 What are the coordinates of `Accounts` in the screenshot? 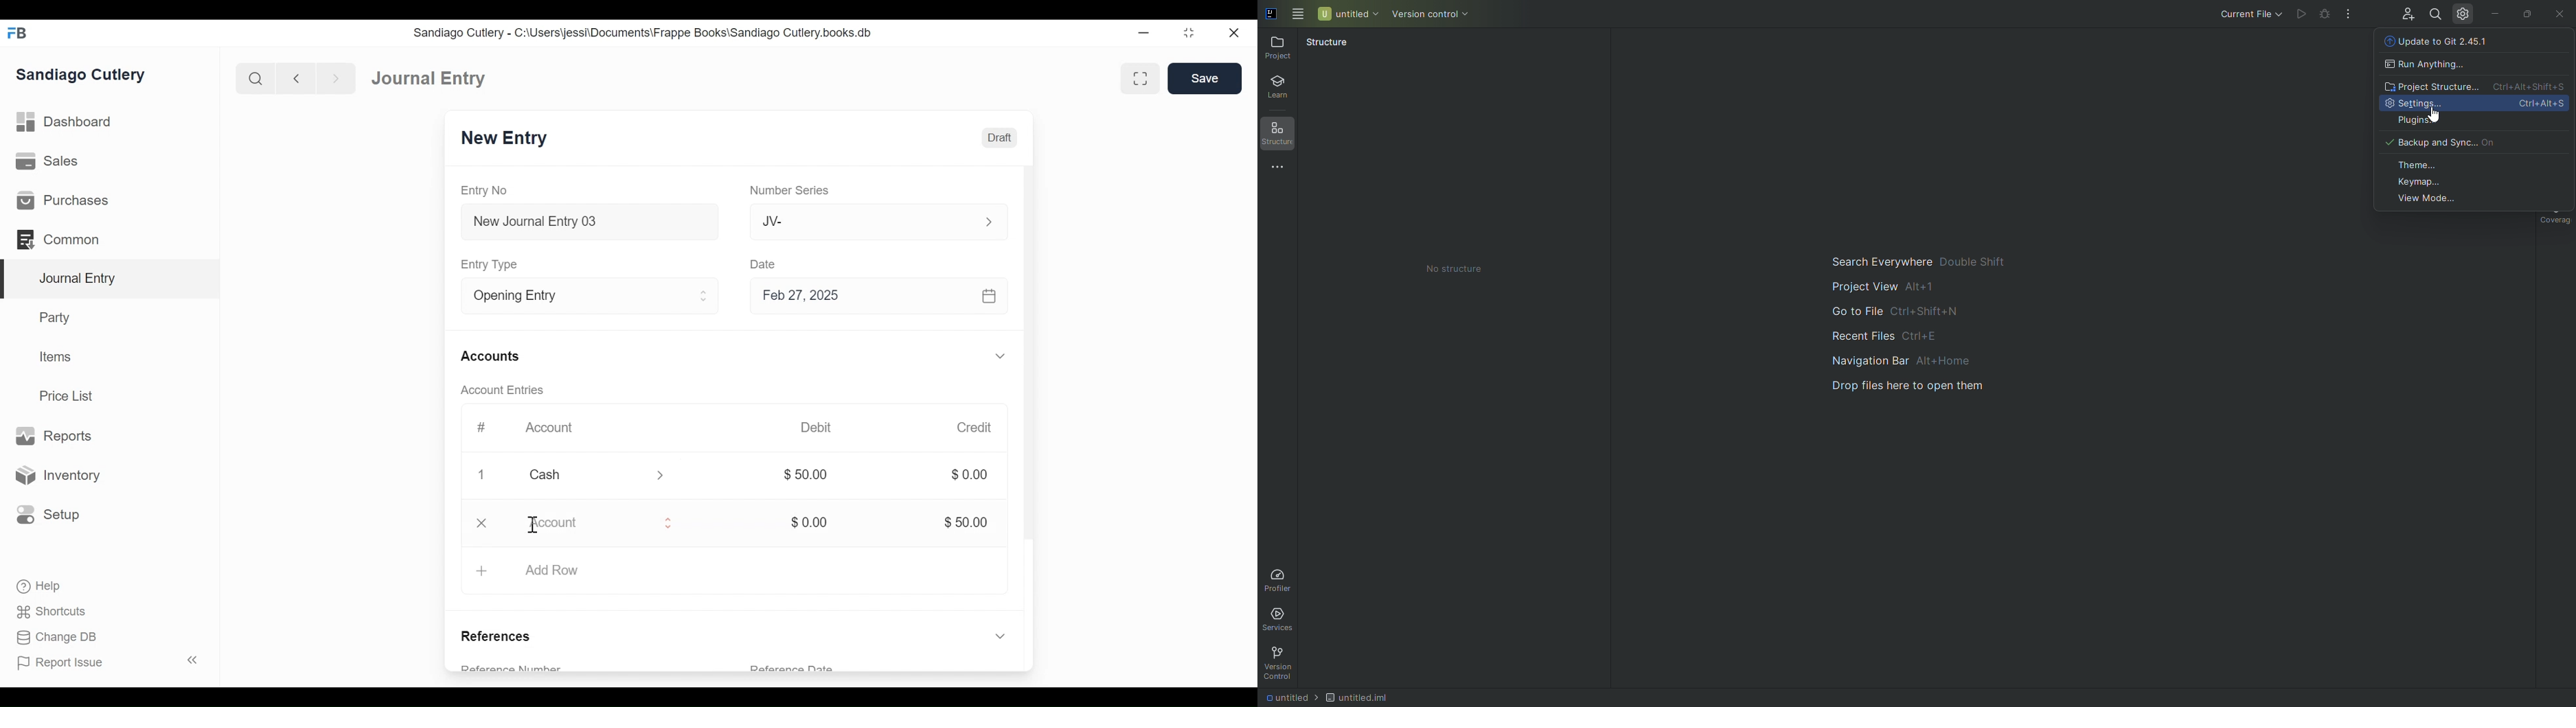 It's located at (490, 357).